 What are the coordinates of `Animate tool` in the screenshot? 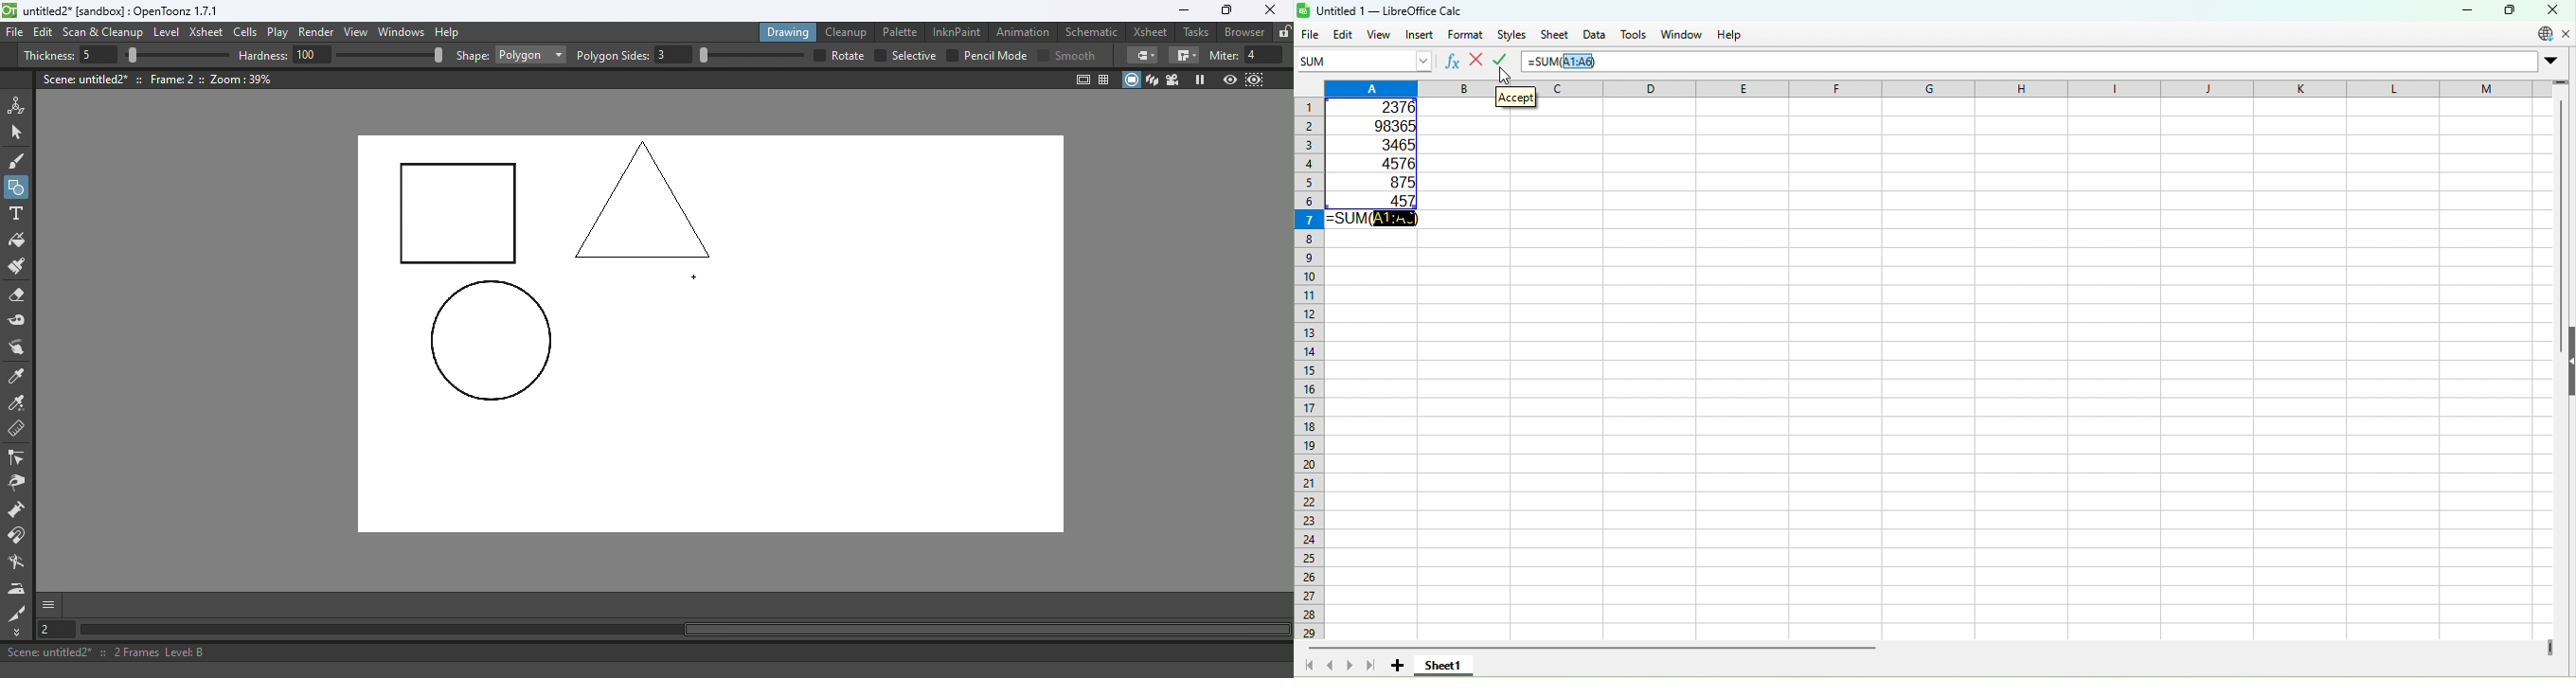 It's located at (20, 105).